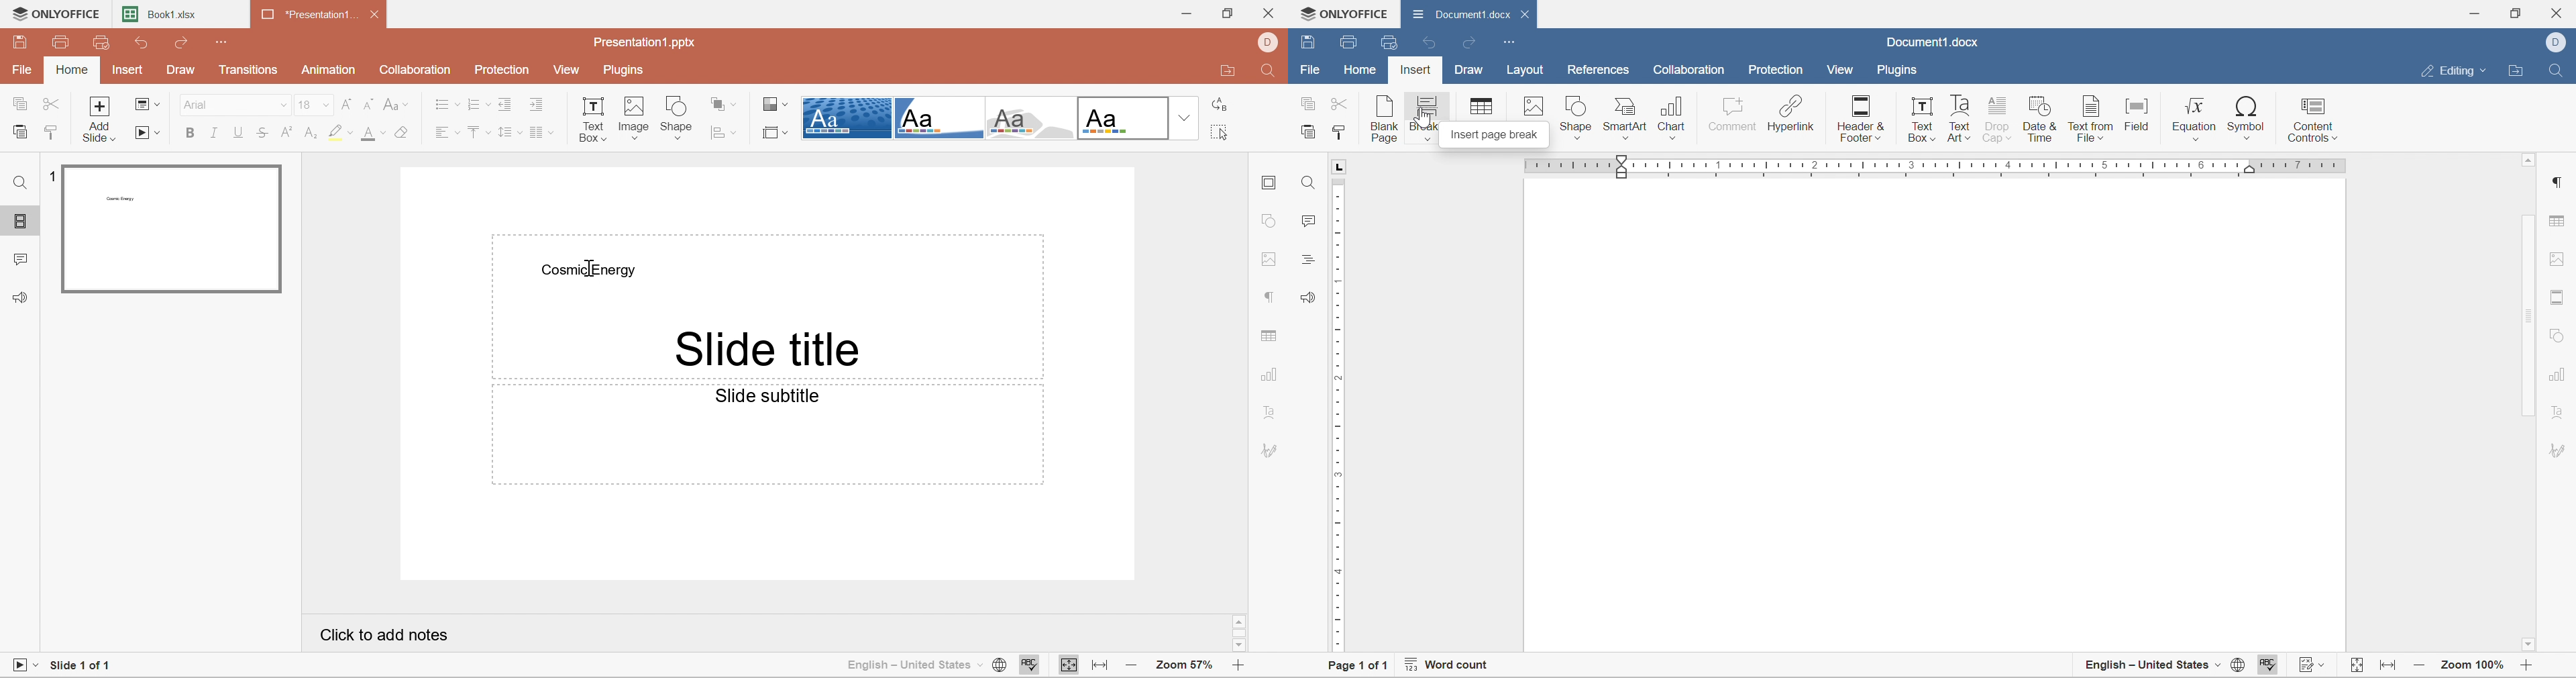 The height and width of the screenshot is (700, 2576). What do you see at coordinates (403, 133) in the screenshot?
I see `Clear` at bounding box center [403, 133].